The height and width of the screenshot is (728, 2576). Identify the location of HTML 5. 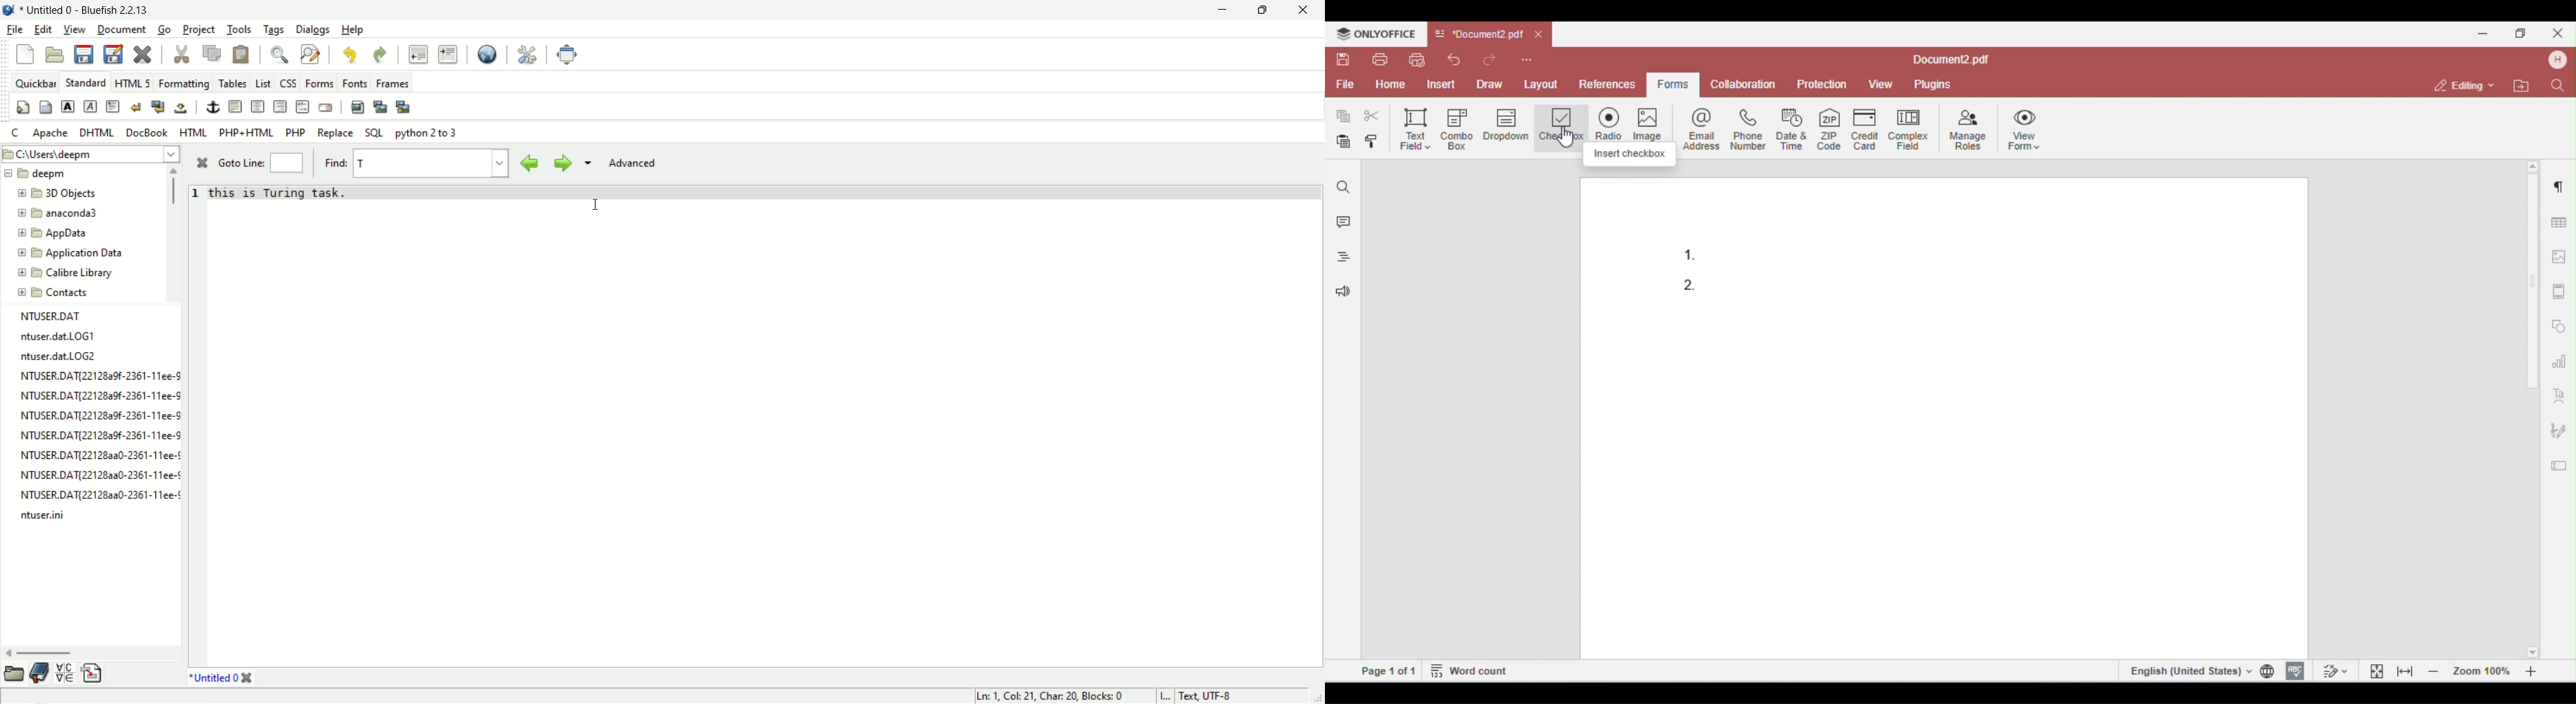
(132, 83).